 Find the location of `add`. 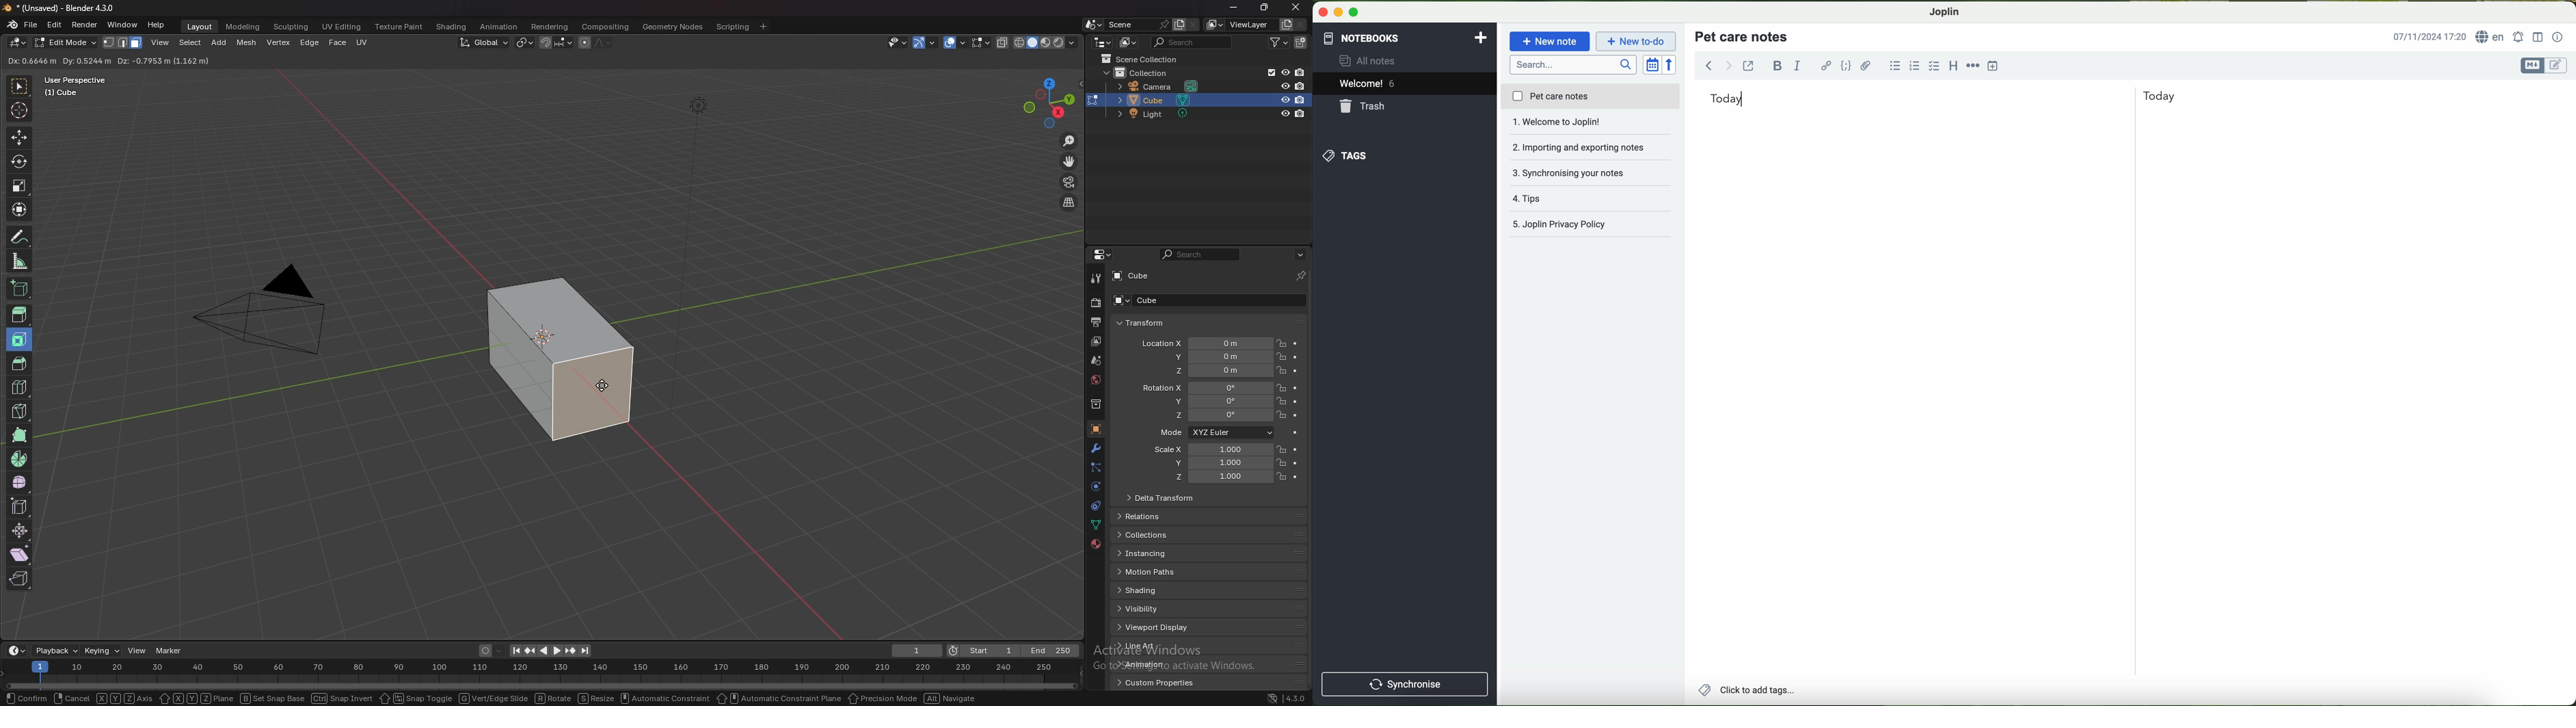

add is located at coordinates (220, 42).